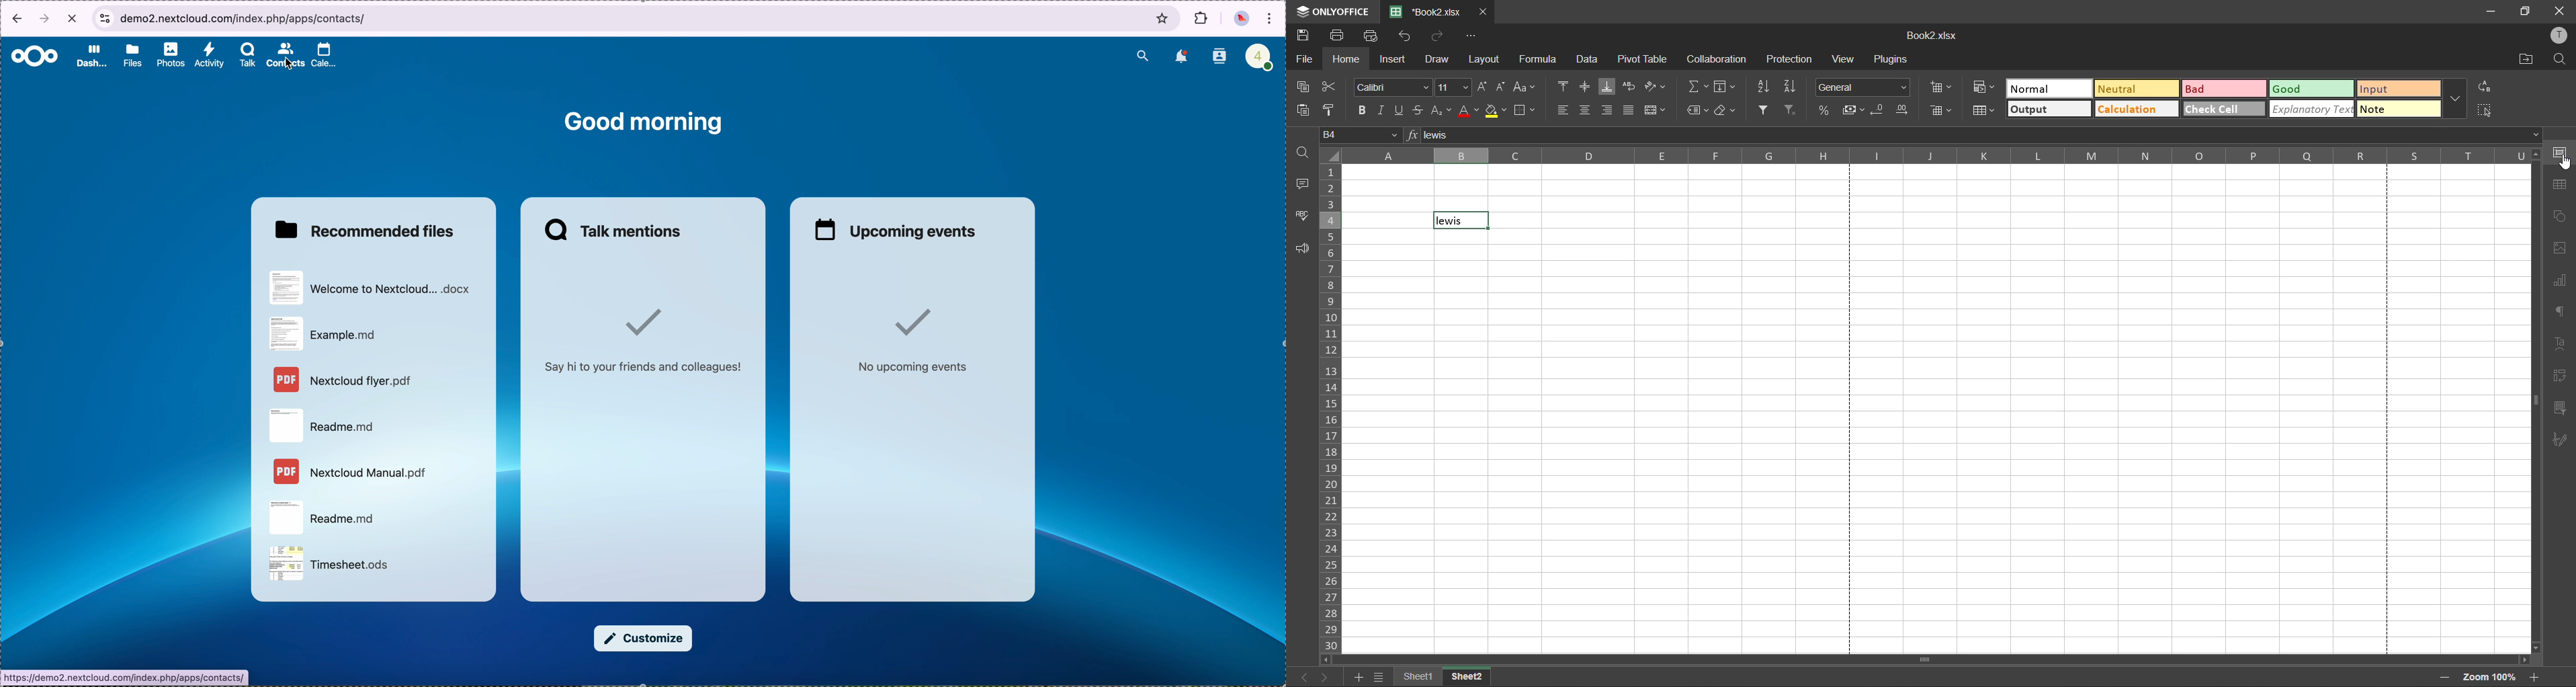 This screenshot has width=2576, height=700. What do you see at coordinates (2561, 218) in the screenshot?
I see `shapes` at bounding box center [2561, 218].